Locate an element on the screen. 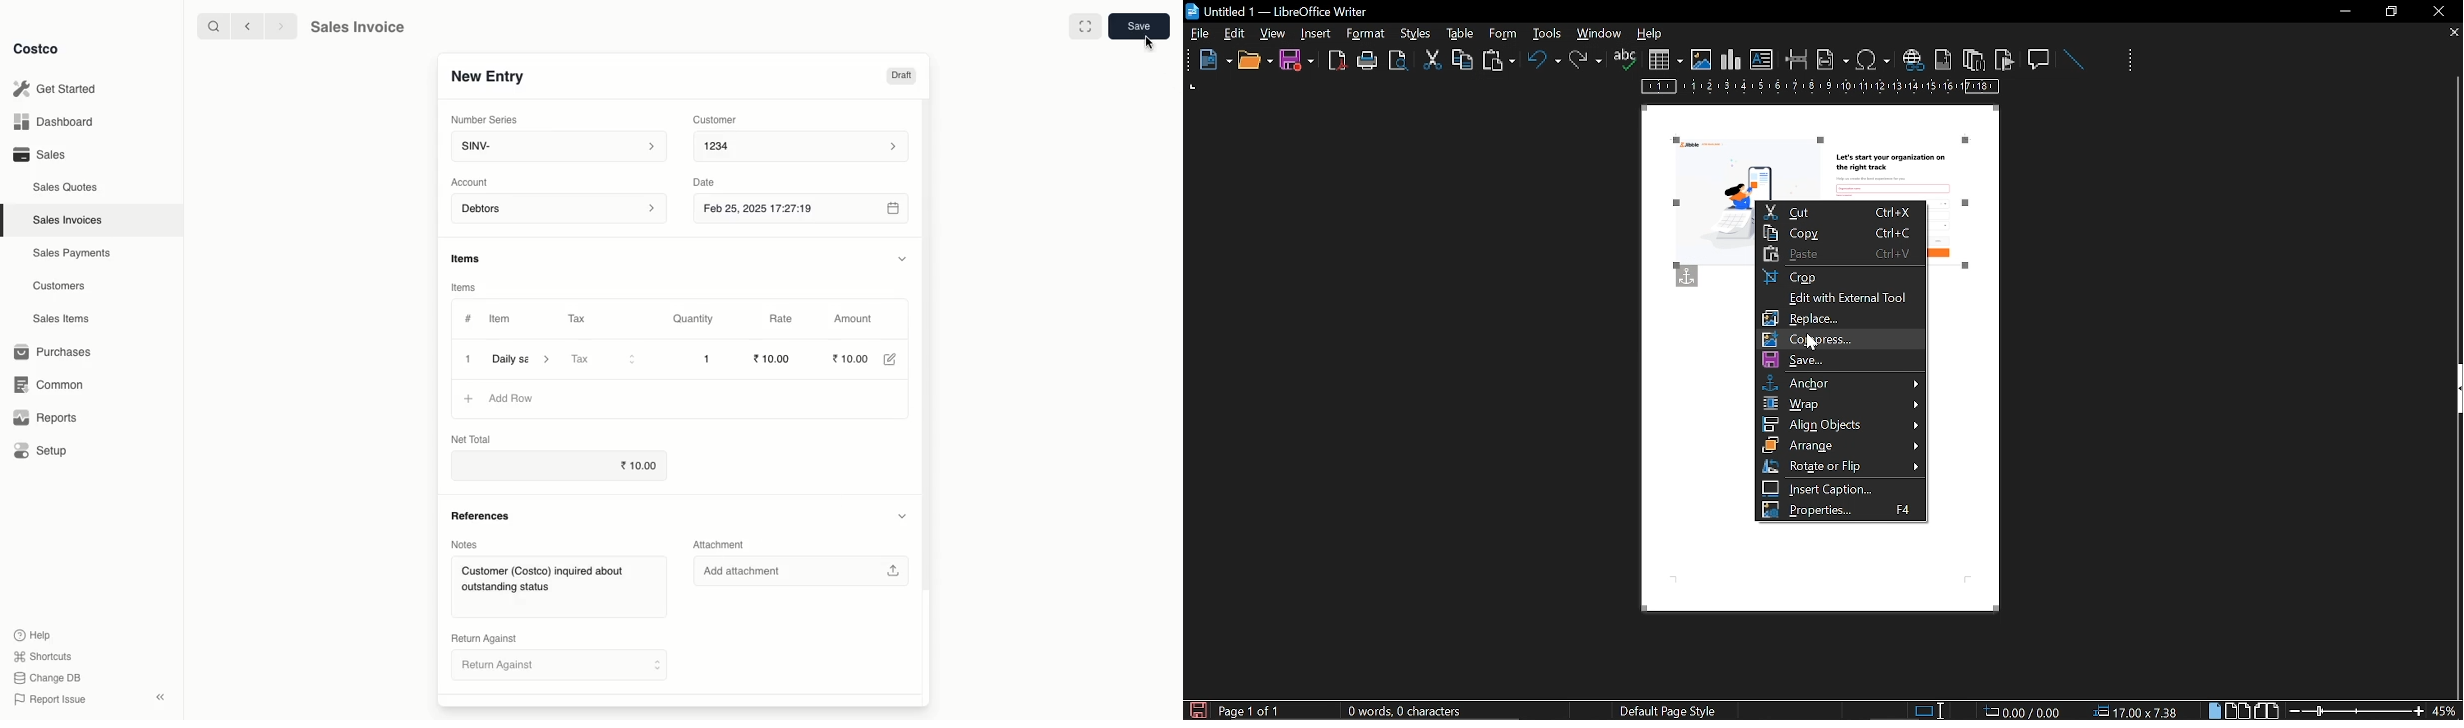 This screenshot has height=728, width=2464. Return Against is located at coordinates (484, 638).